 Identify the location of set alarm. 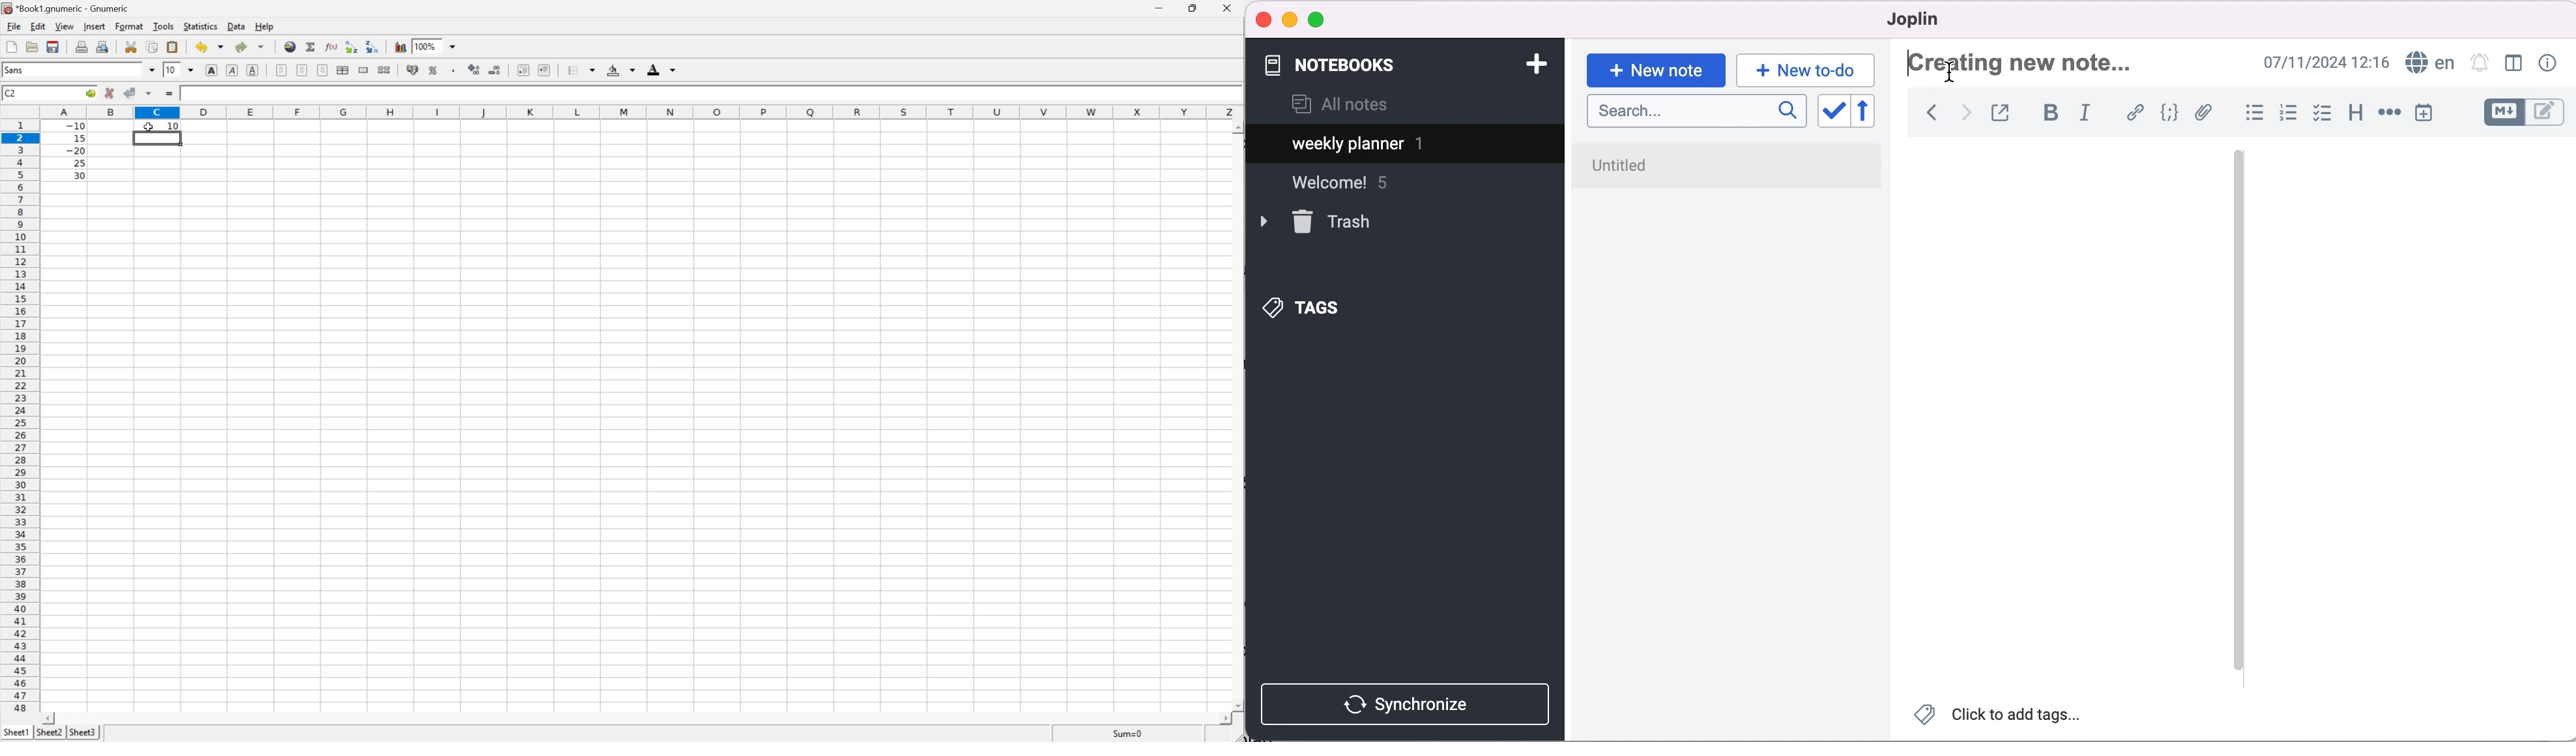
(2480, 65).